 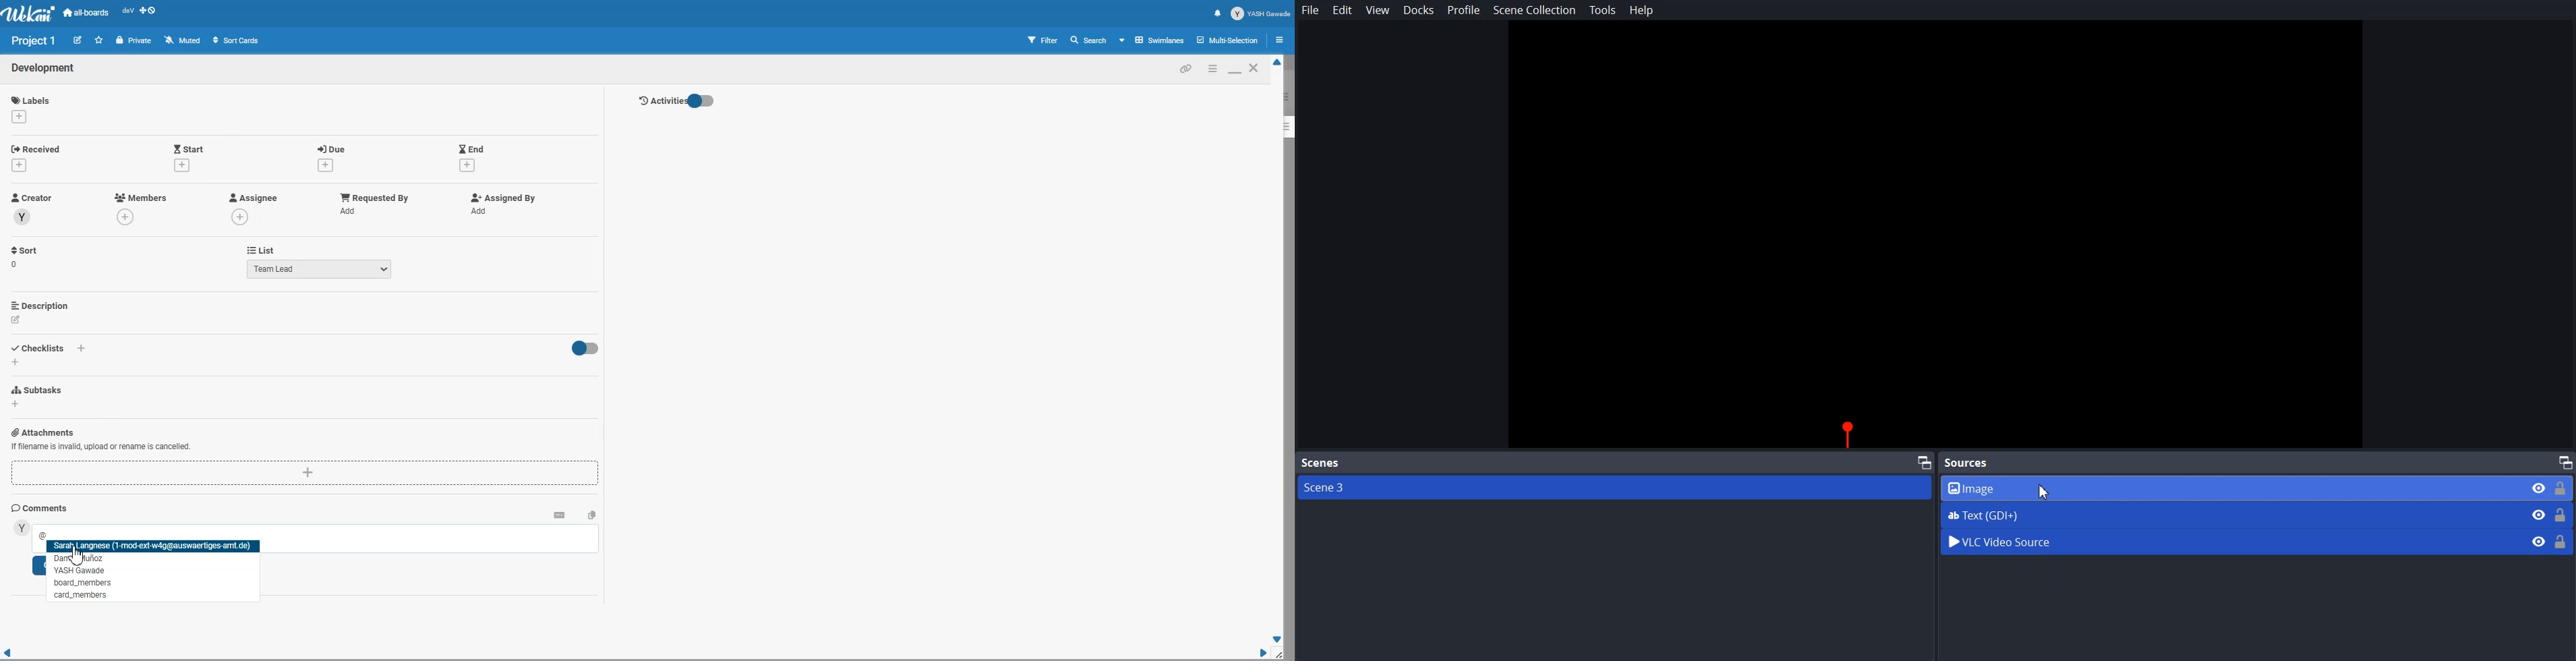 What do you see at coordinates (41, 535) in the screenshot?
I see `@` at bounding box center [41, 535].